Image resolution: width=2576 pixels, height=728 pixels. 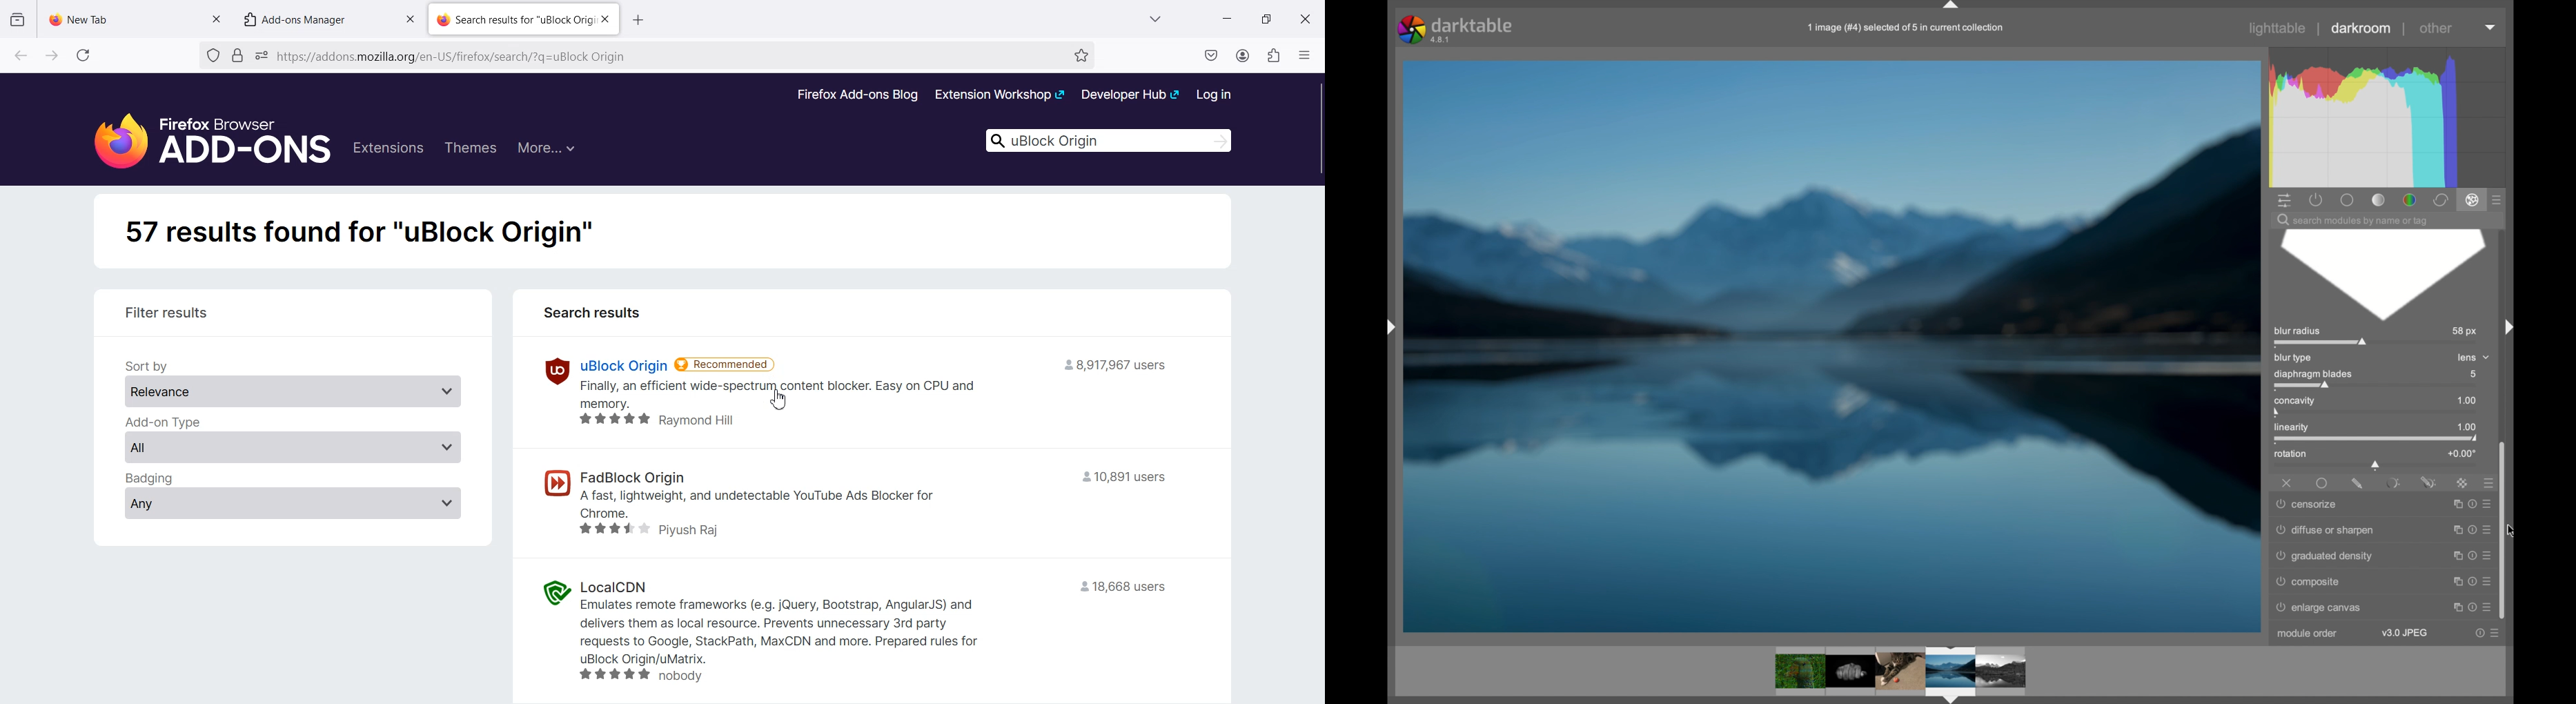 What do you see at coordinates (2291, 454) in the screenshot?
I see `rotation` at bounding box center [2291, 454].